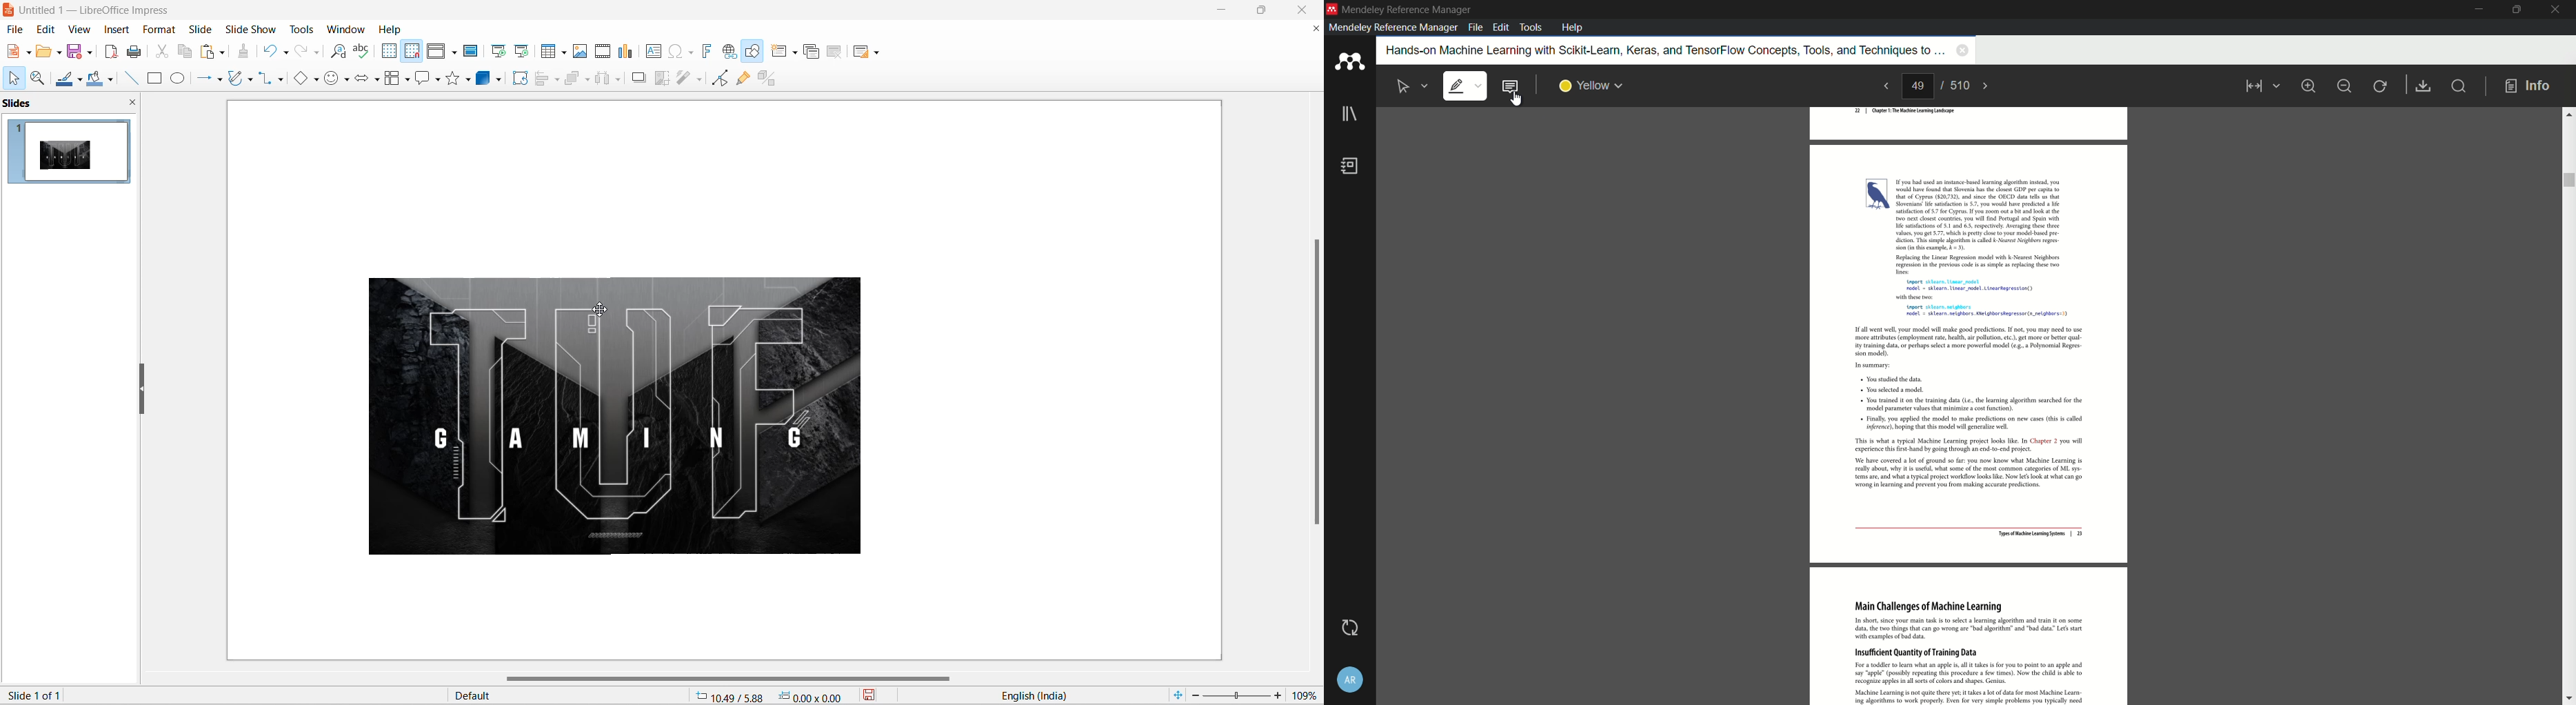 The width and height of the screenshot is (2576, 728). What do you see at coordinates (279, 79) in the screenshot?
I see `connectors options` at bounding box center [279, 79].